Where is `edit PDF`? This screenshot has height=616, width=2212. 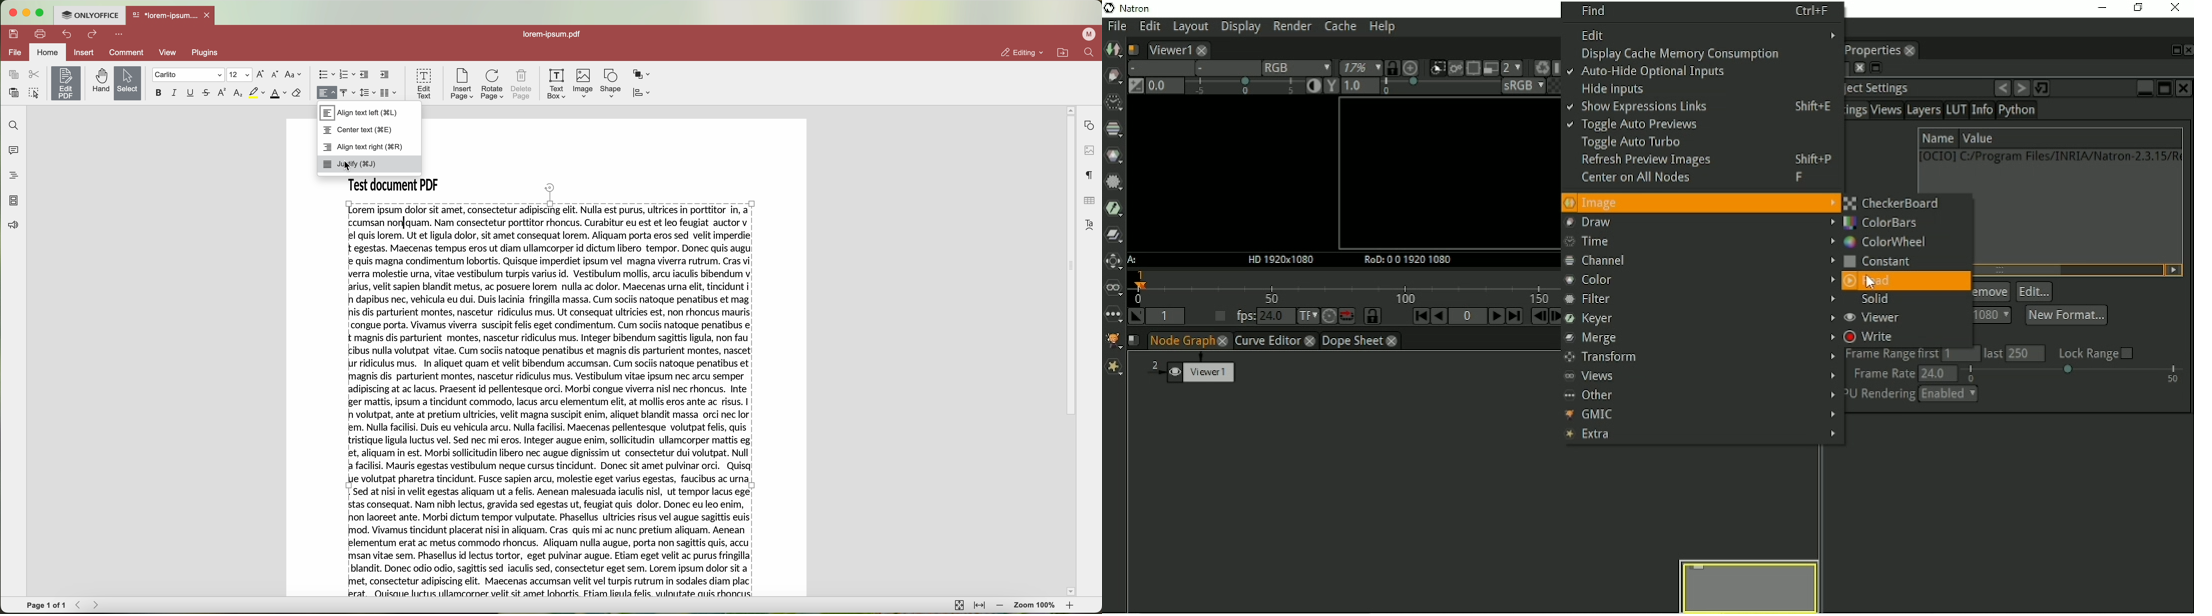
edit PDF is located at coordinates (66, 83).